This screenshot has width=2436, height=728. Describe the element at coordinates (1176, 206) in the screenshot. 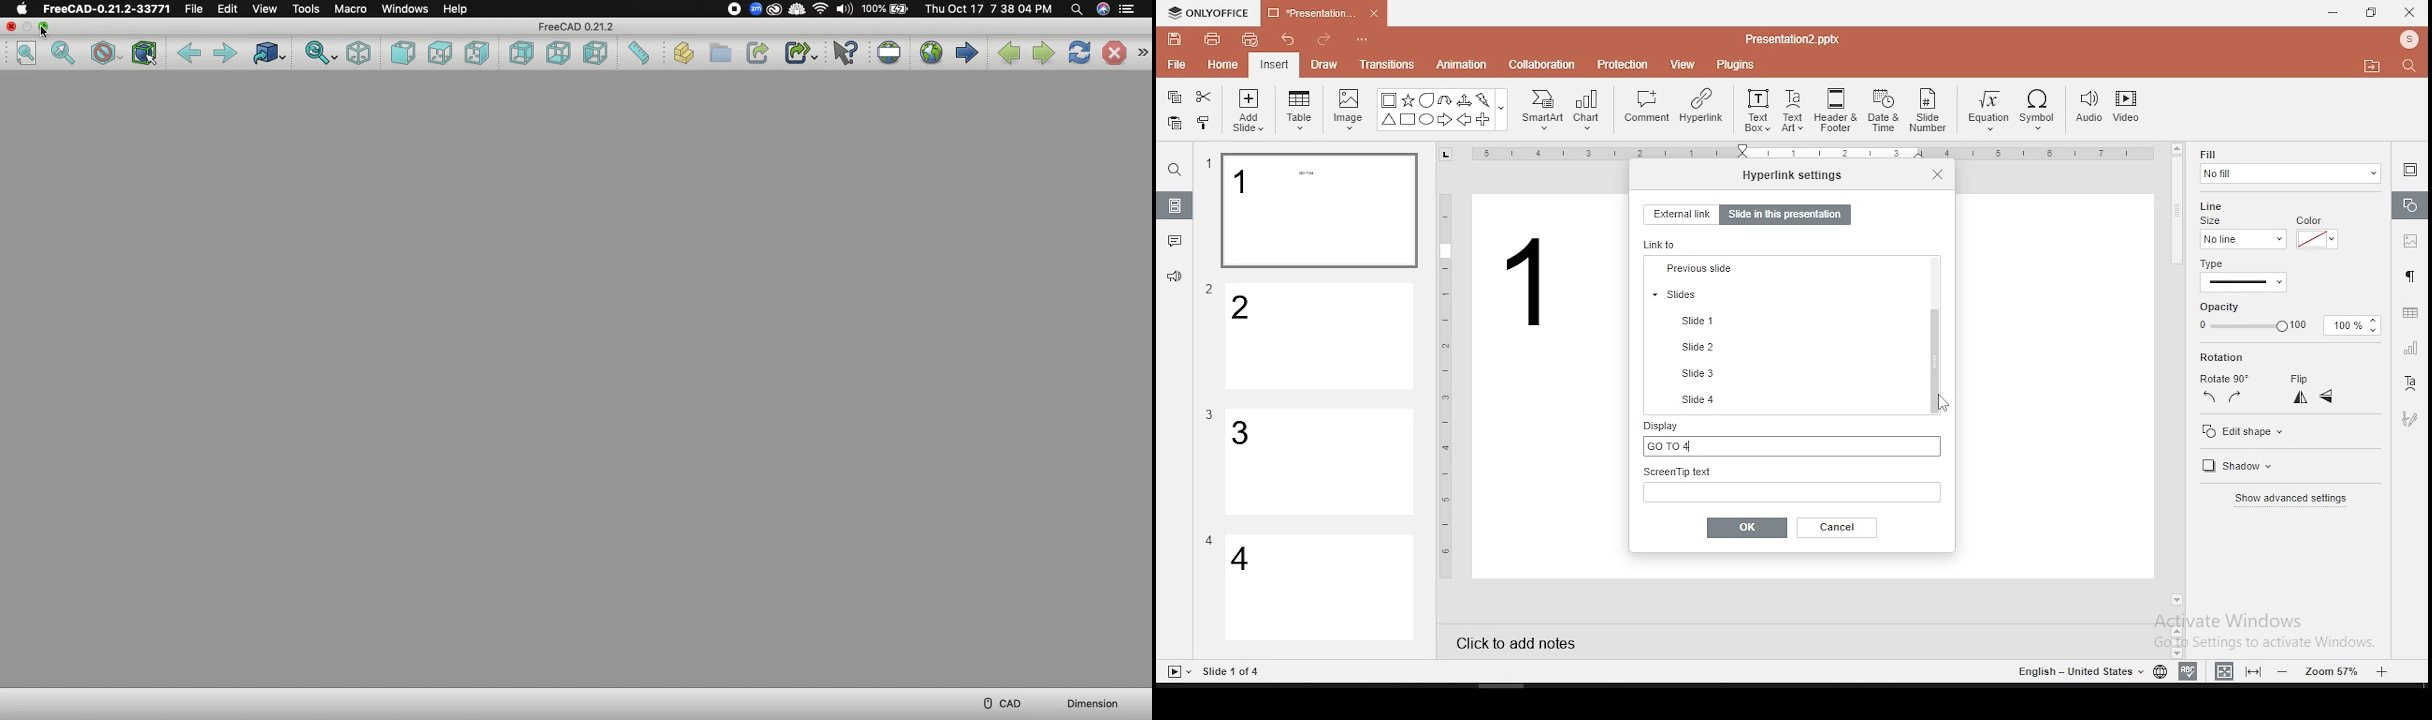

I see `slides` at that location.